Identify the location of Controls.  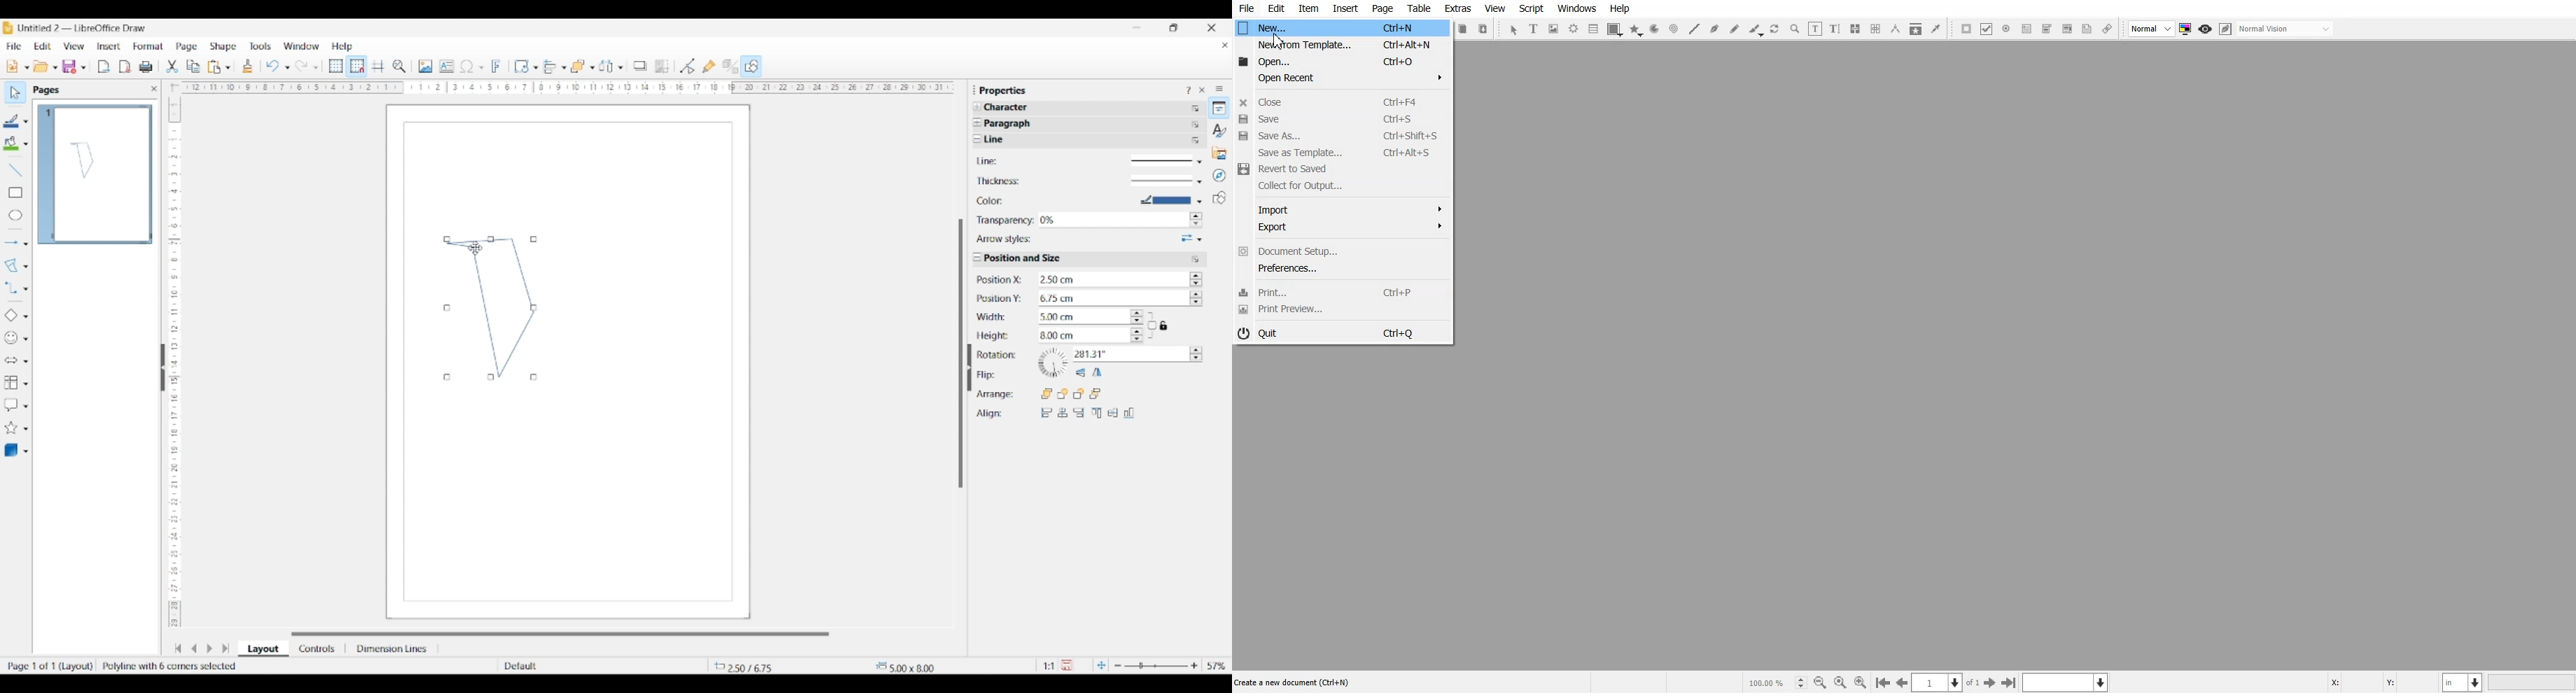
(318, 649).